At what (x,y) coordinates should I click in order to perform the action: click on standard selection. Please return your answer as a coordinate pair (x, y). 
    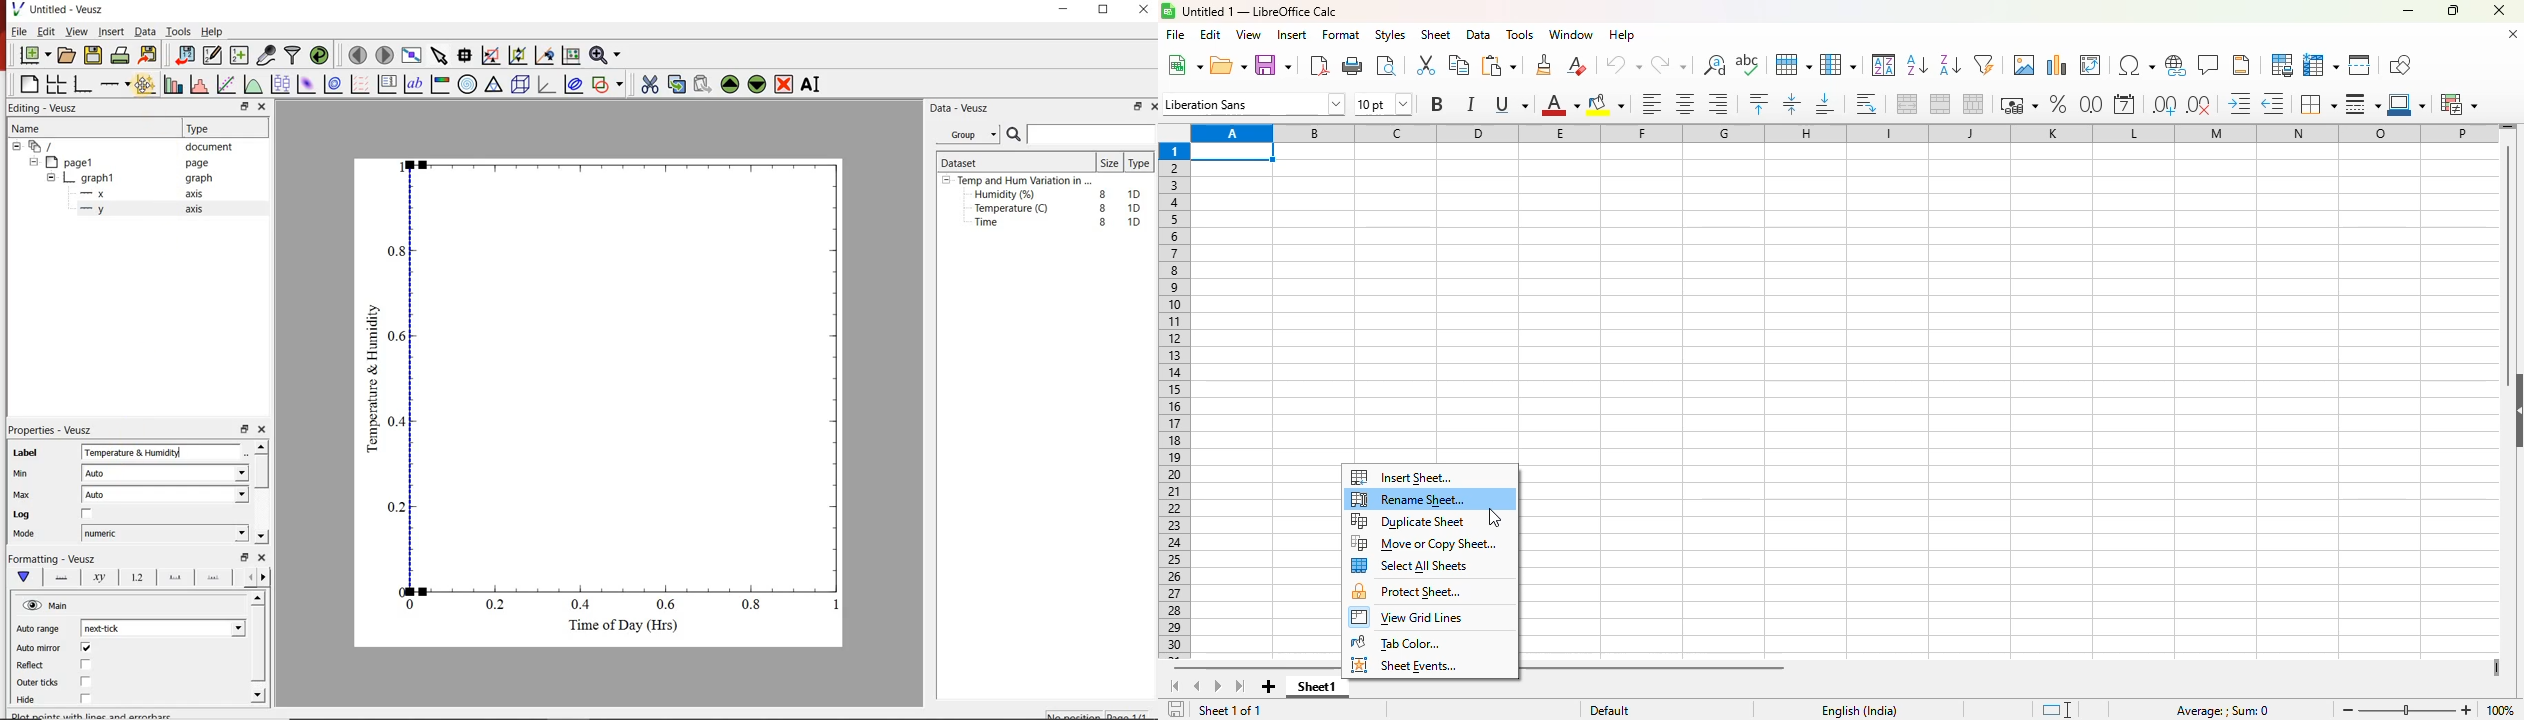
    Looking at the image, I should click on (2057, 710).